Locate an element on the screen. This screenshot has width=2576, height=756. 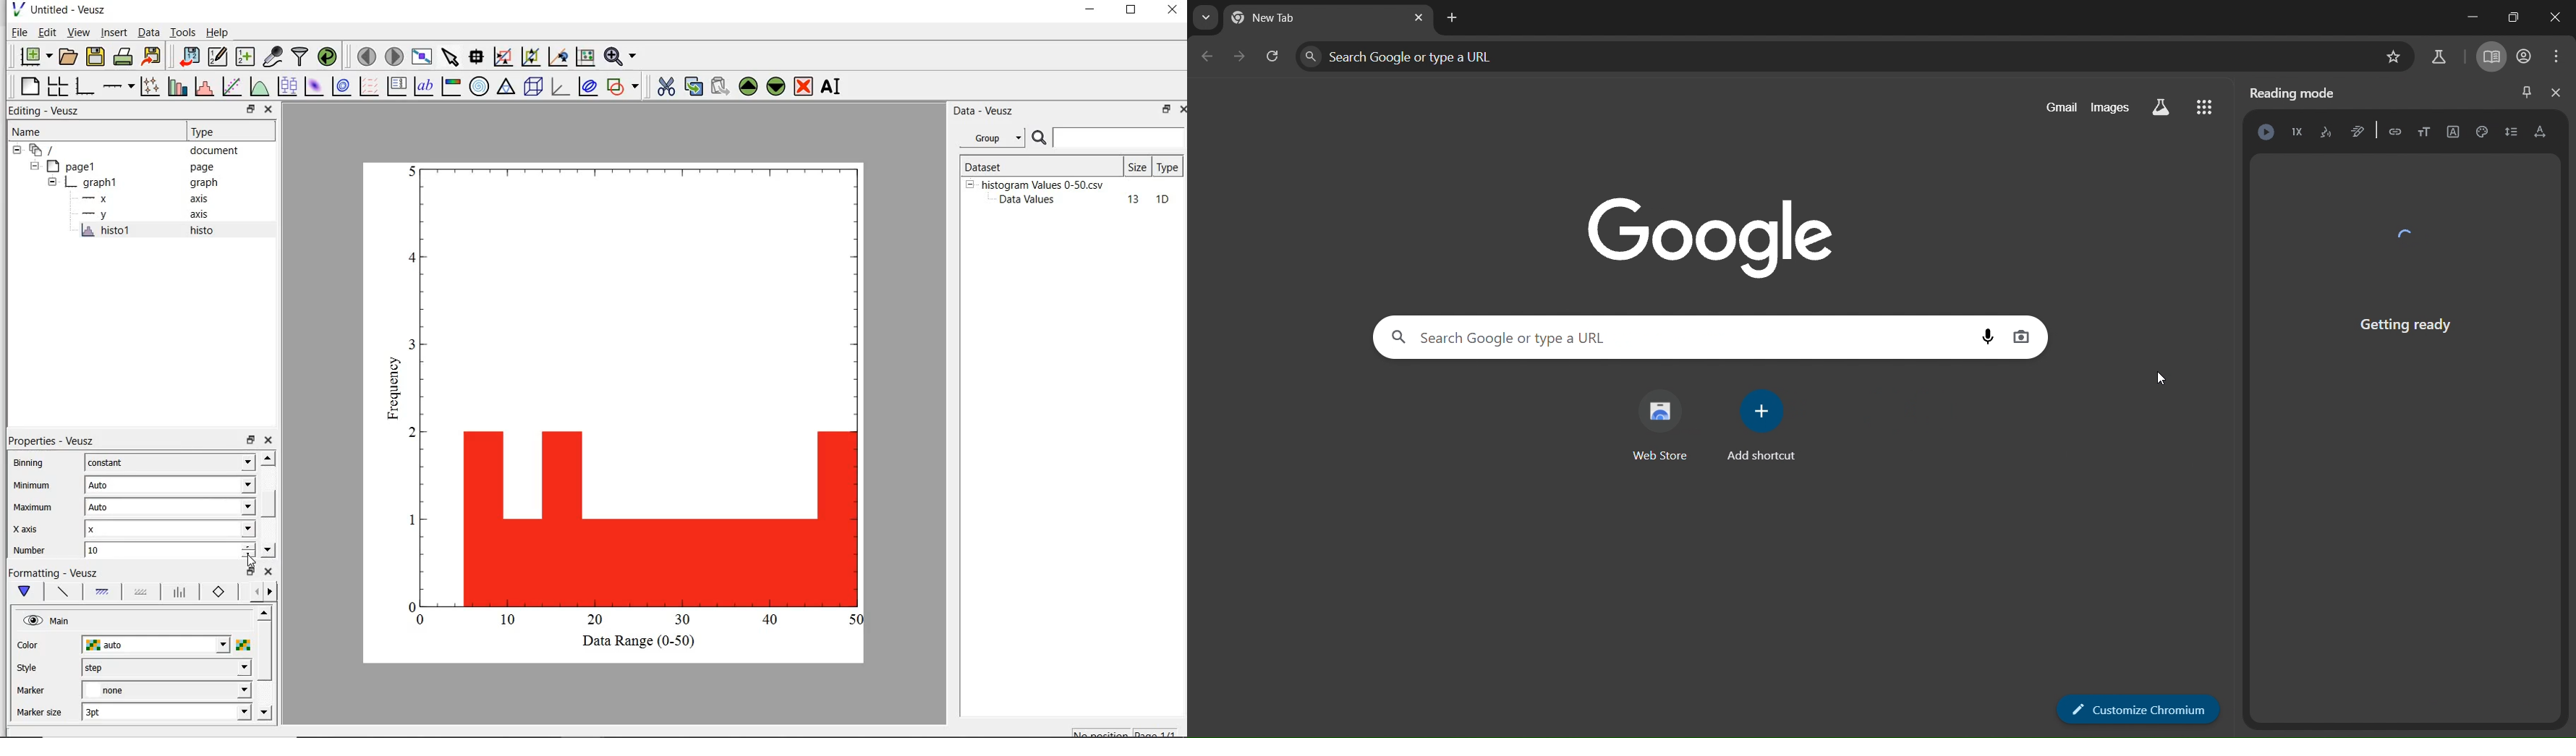
search labs is located at coordinates (2162, 106).